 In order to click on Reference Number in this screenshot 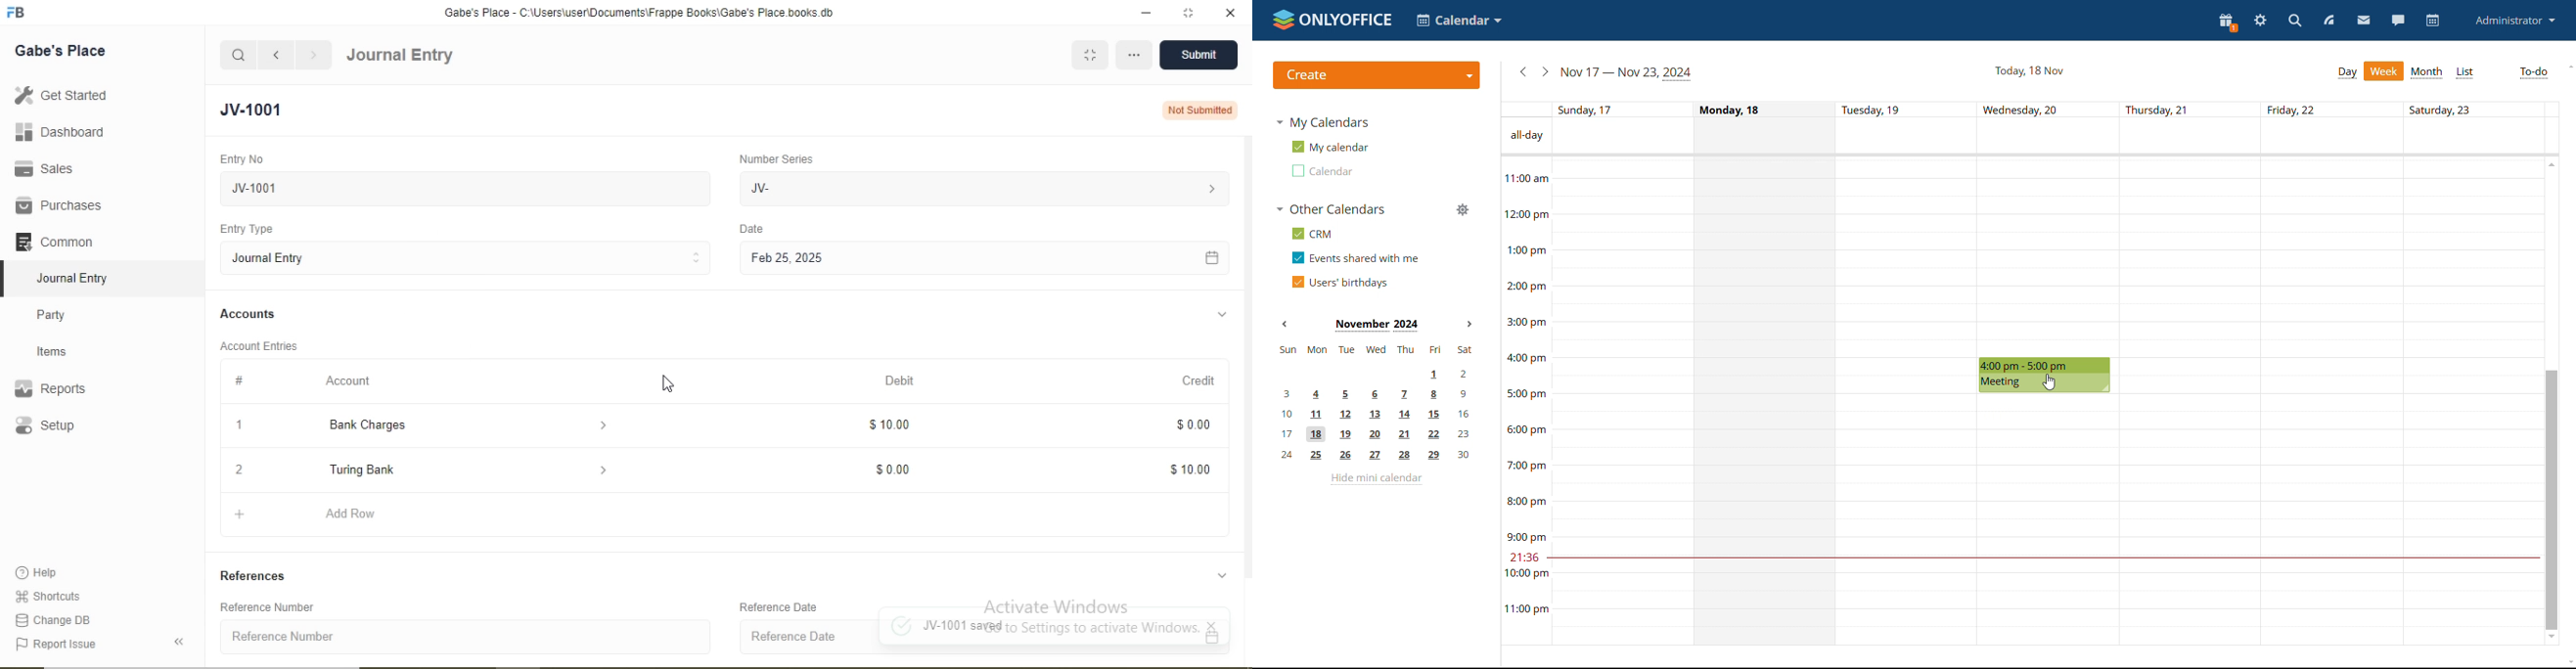, I will do `click(275, 607)`.